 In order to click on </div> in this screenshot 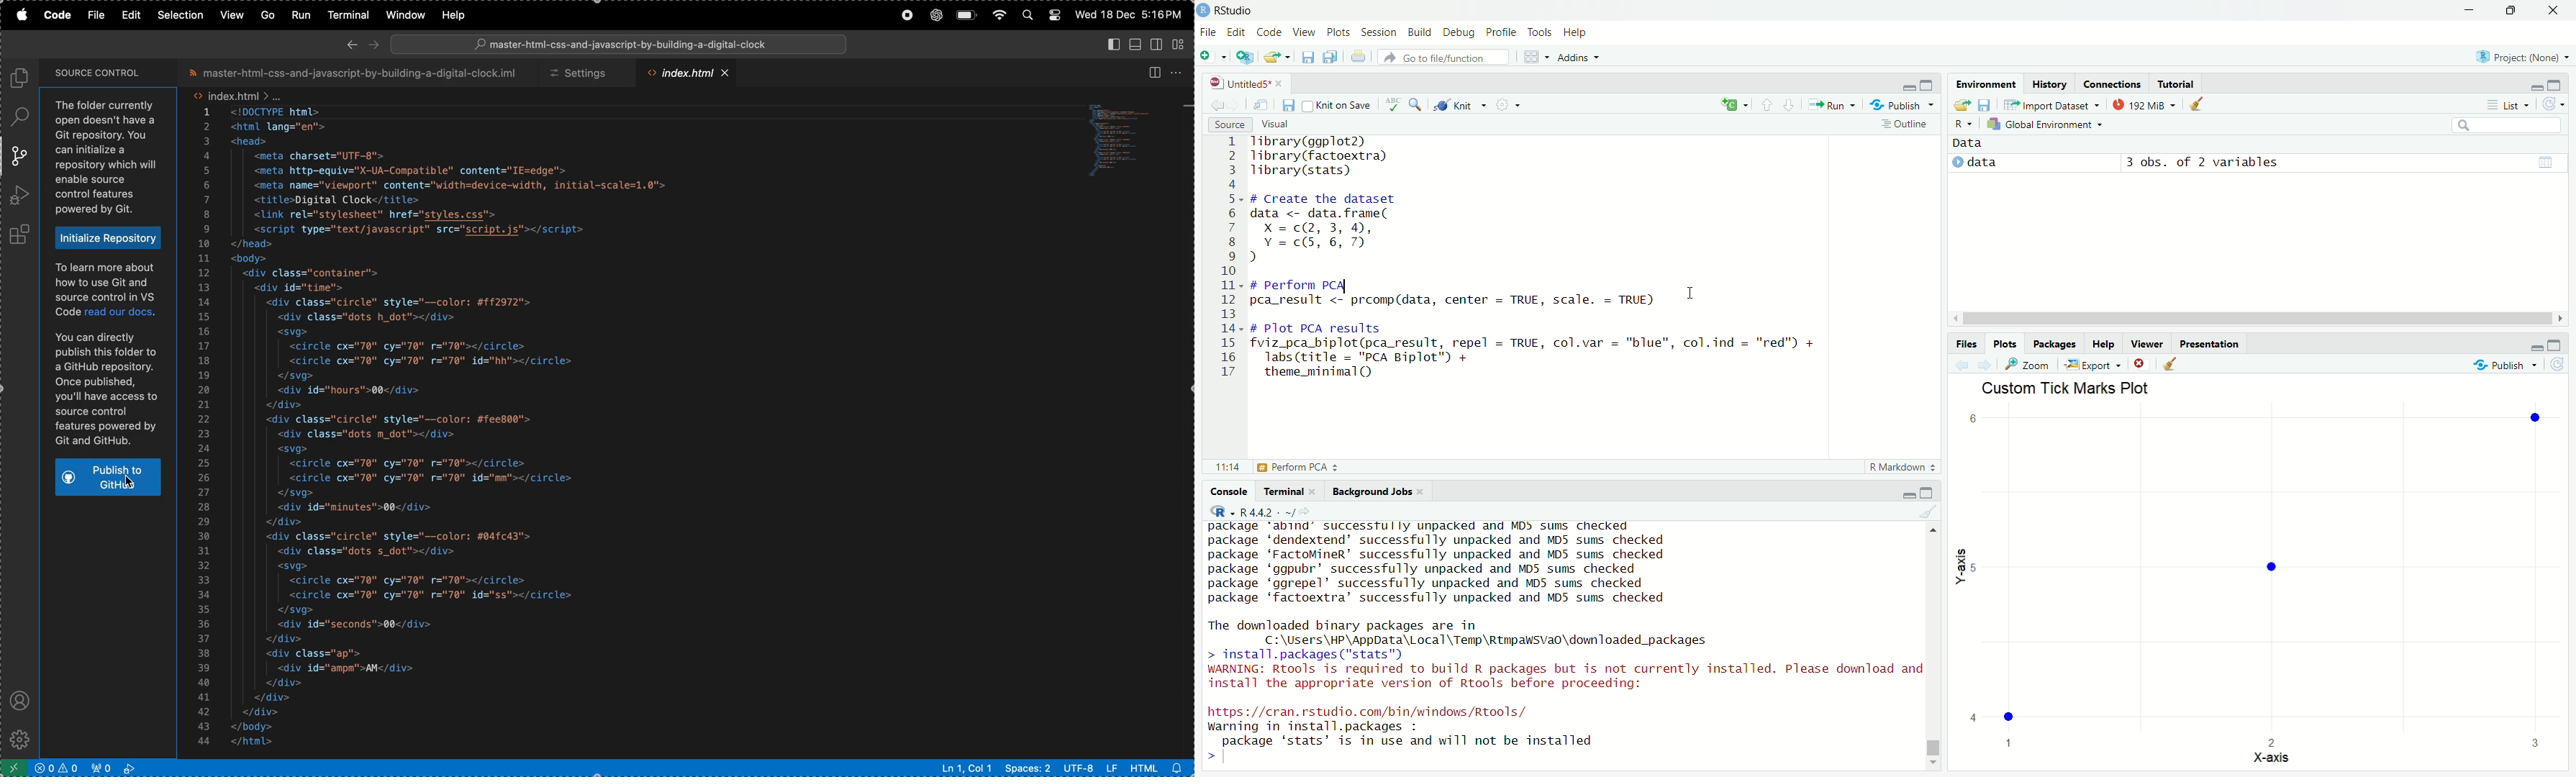, I will do `click(289, 683)`.